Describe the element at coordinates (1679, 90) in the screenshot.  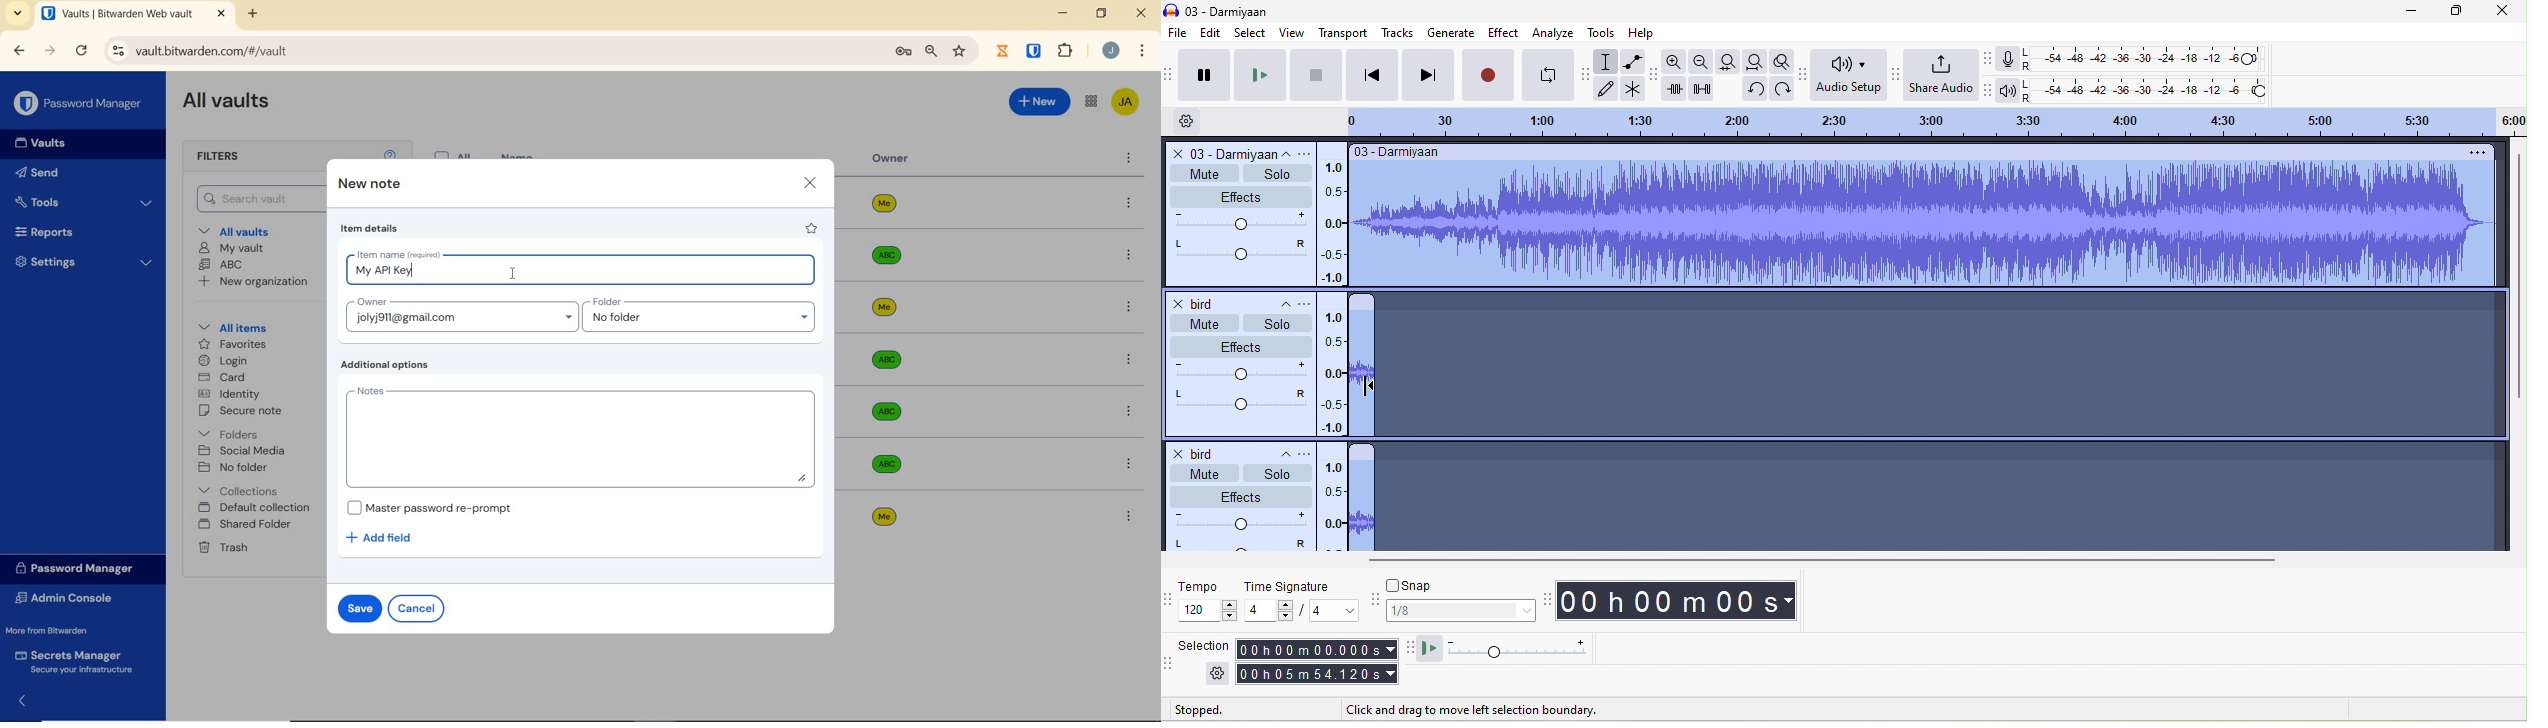
I see `trim audio outside selection` at that location.